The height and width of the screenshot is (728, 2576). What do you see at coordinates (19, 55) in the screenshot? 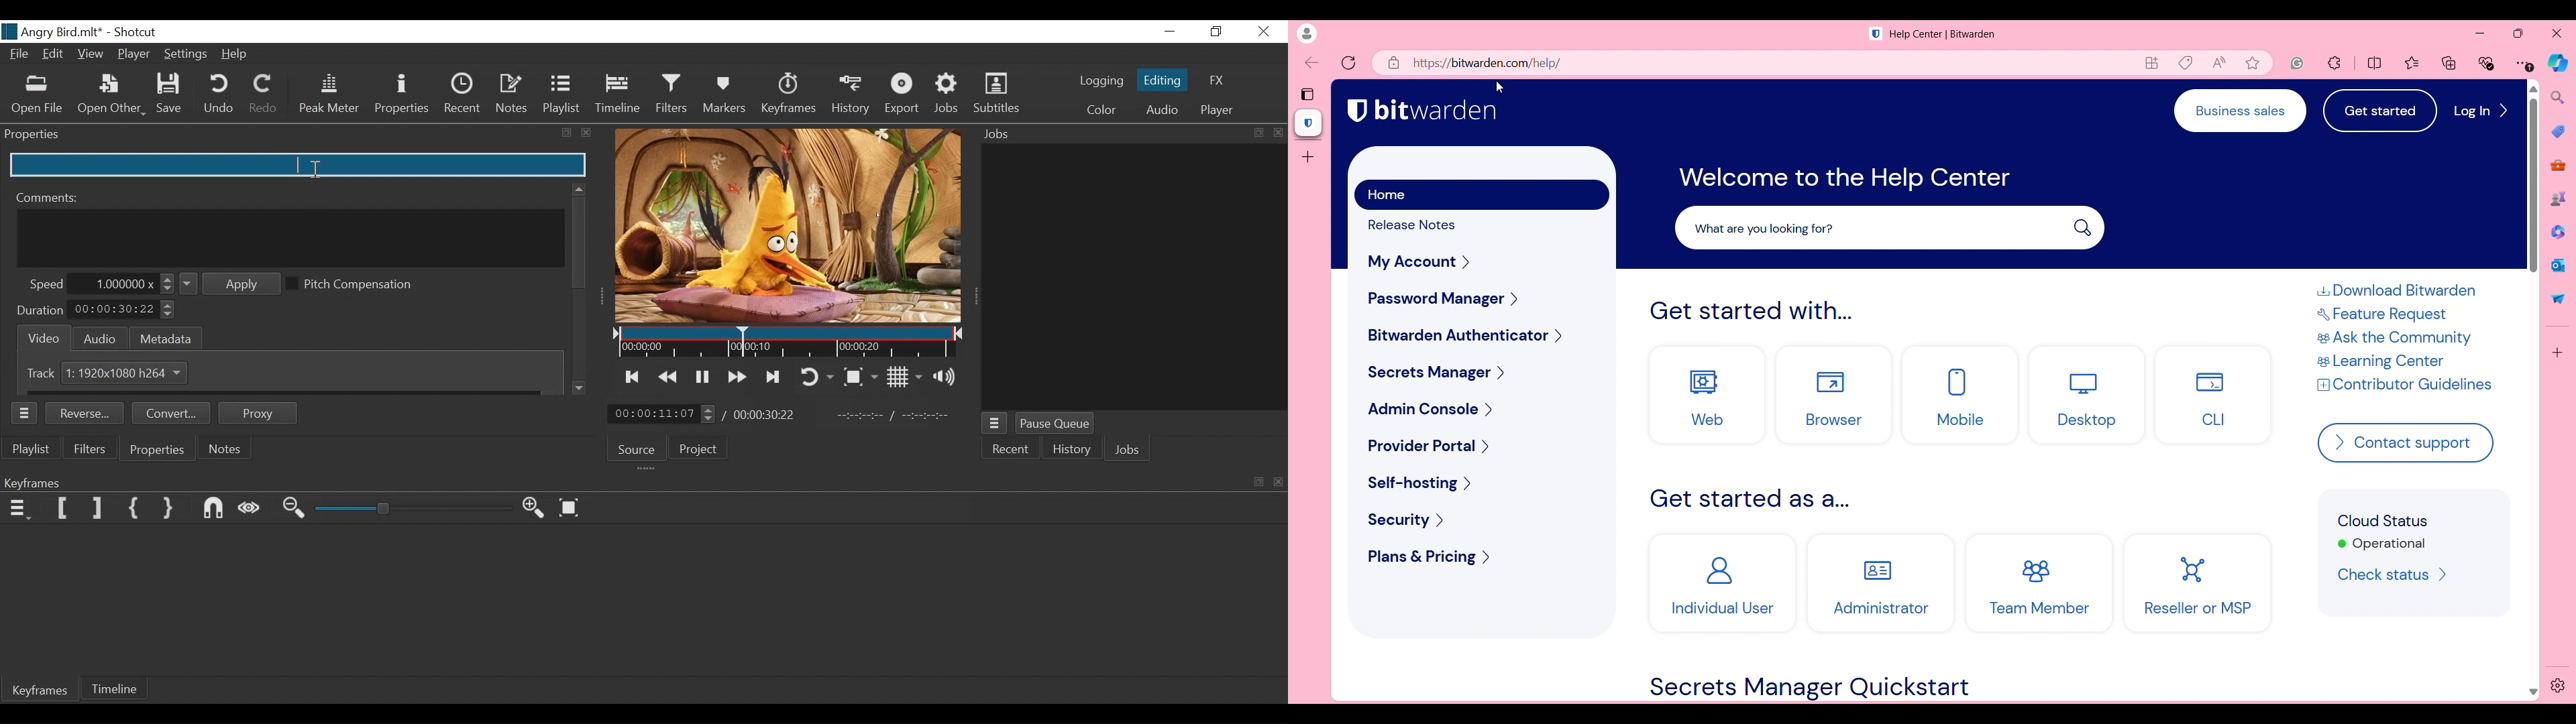
I see `File` at bounding box center [19, 55].